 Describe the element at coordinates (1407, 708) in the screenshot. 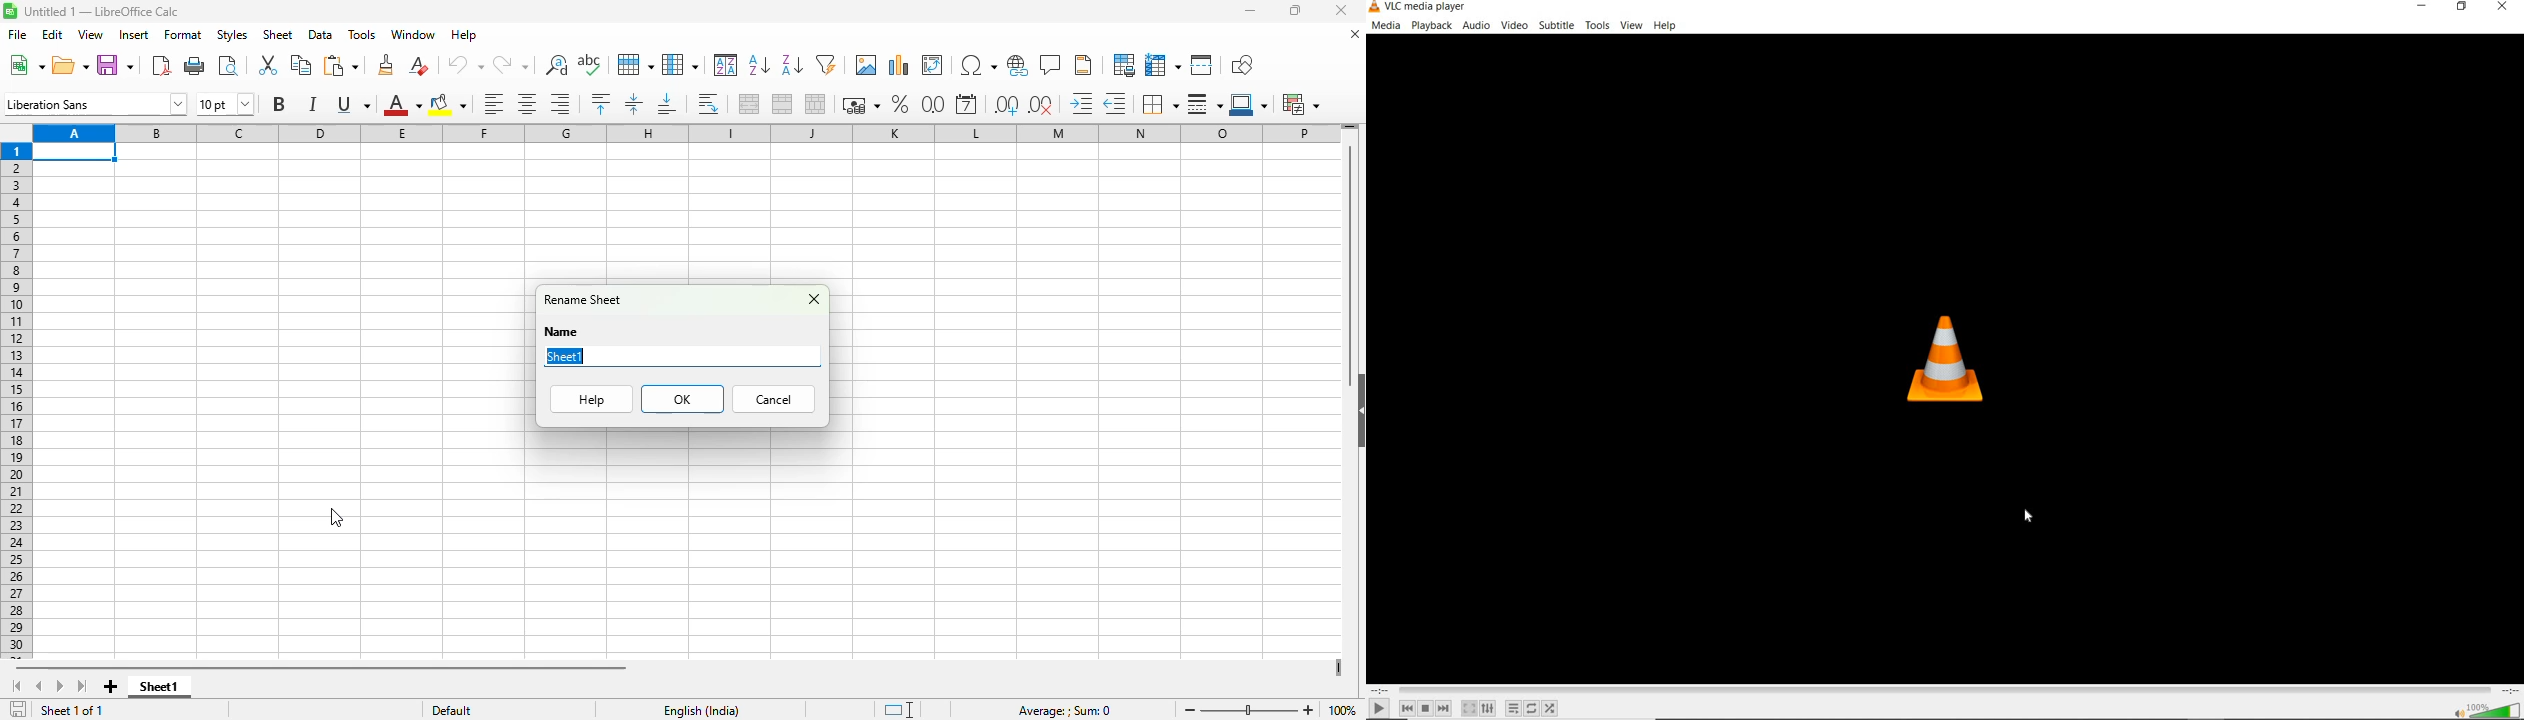

I see `previous media` at that location.